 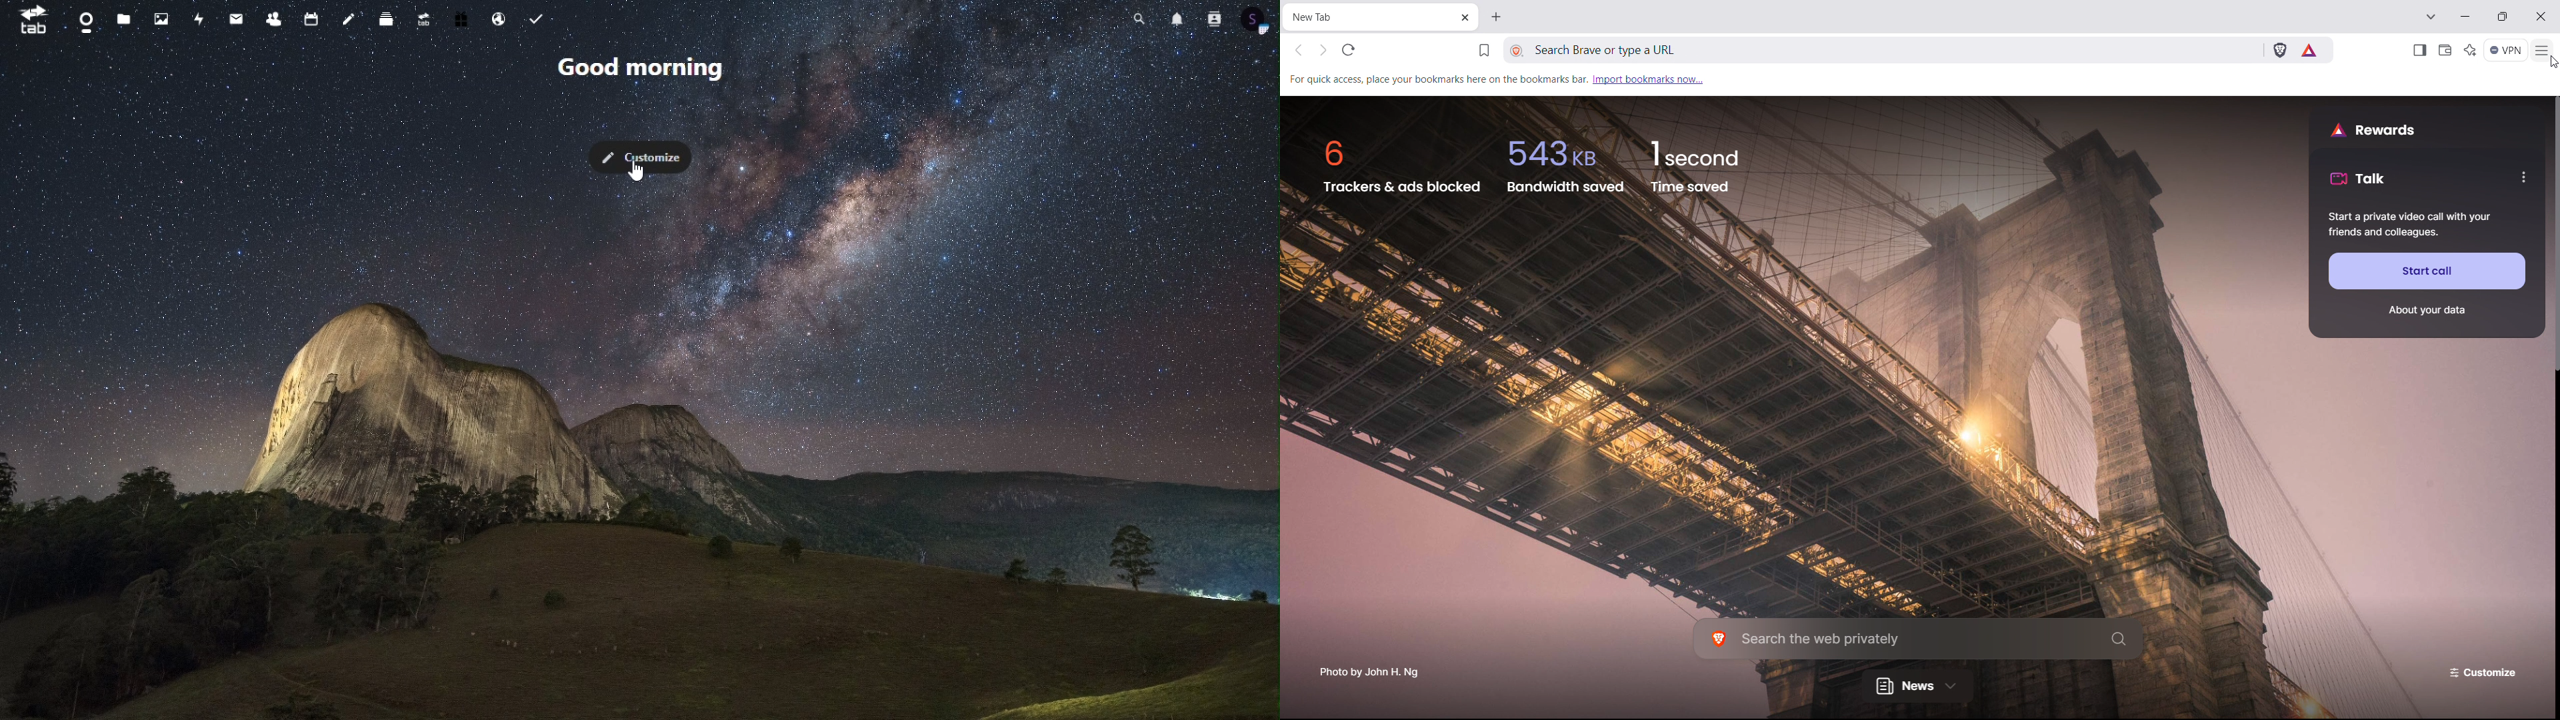 What do you see at coordinates (2426, 271) in the screenshot?
I see `start call` at bounding box center [2426, 271].